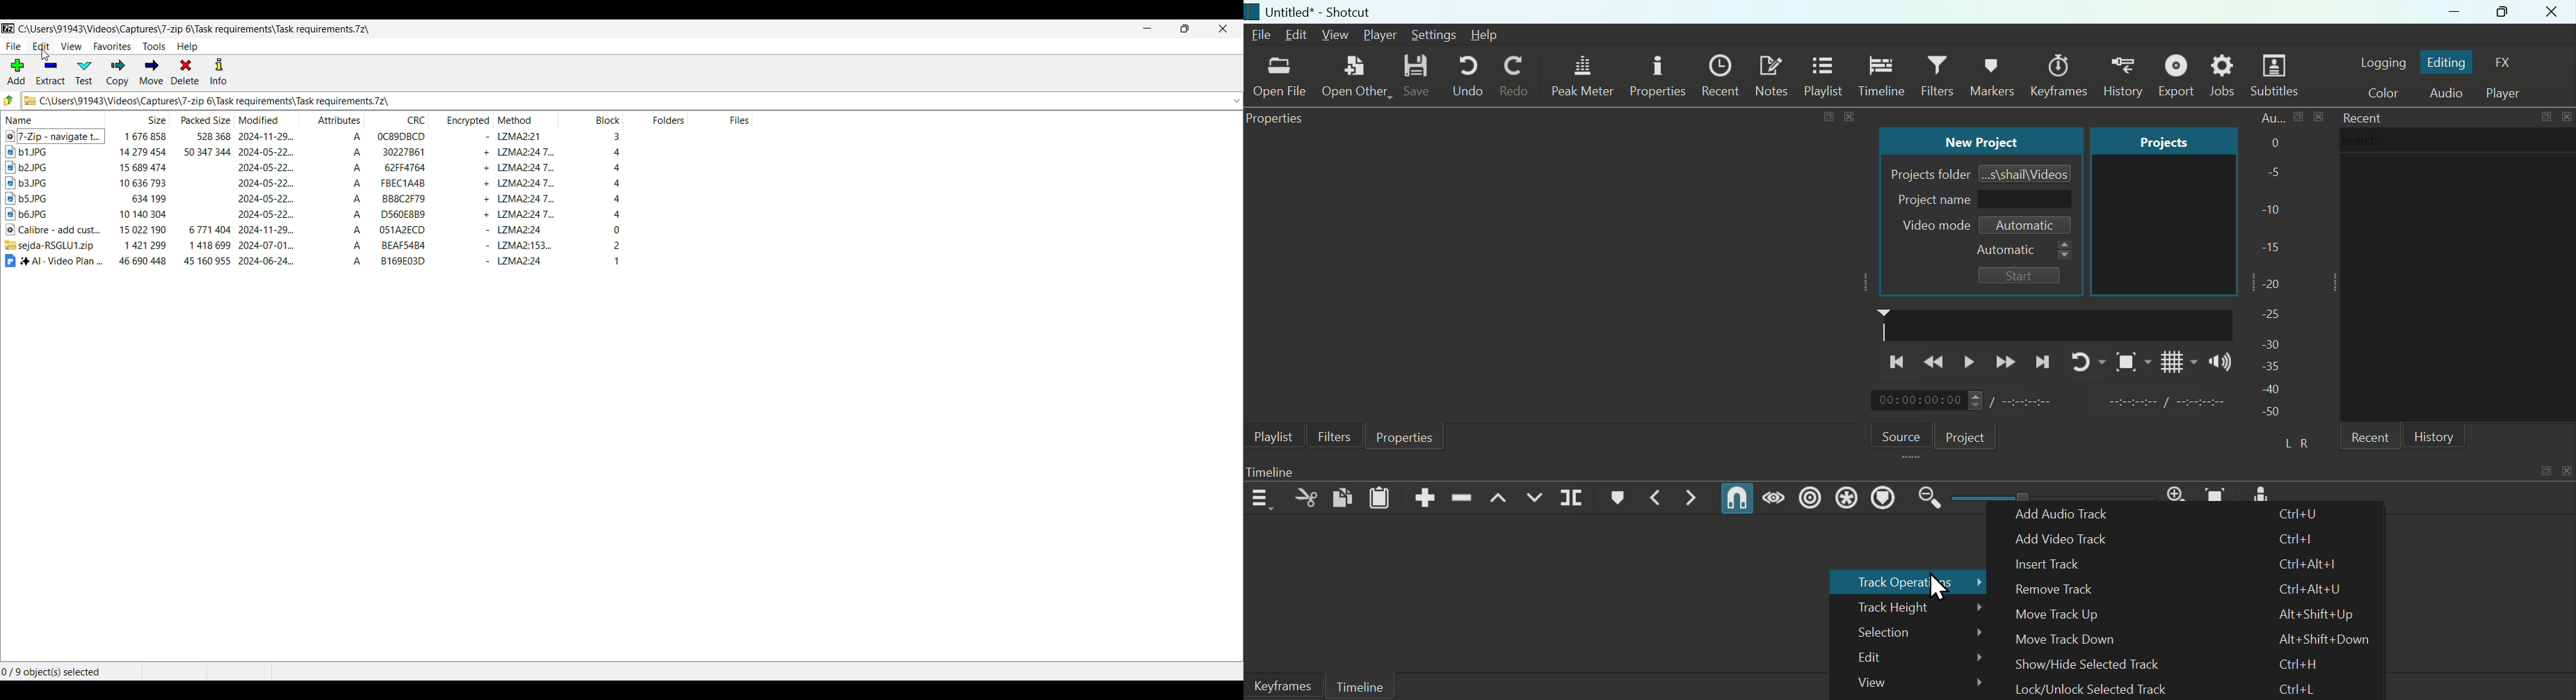 The height and width of the screenshot is (700, 2576). Describe the element at coordinates (2056, 324) in the screenshot. I see `timeline` at that location.